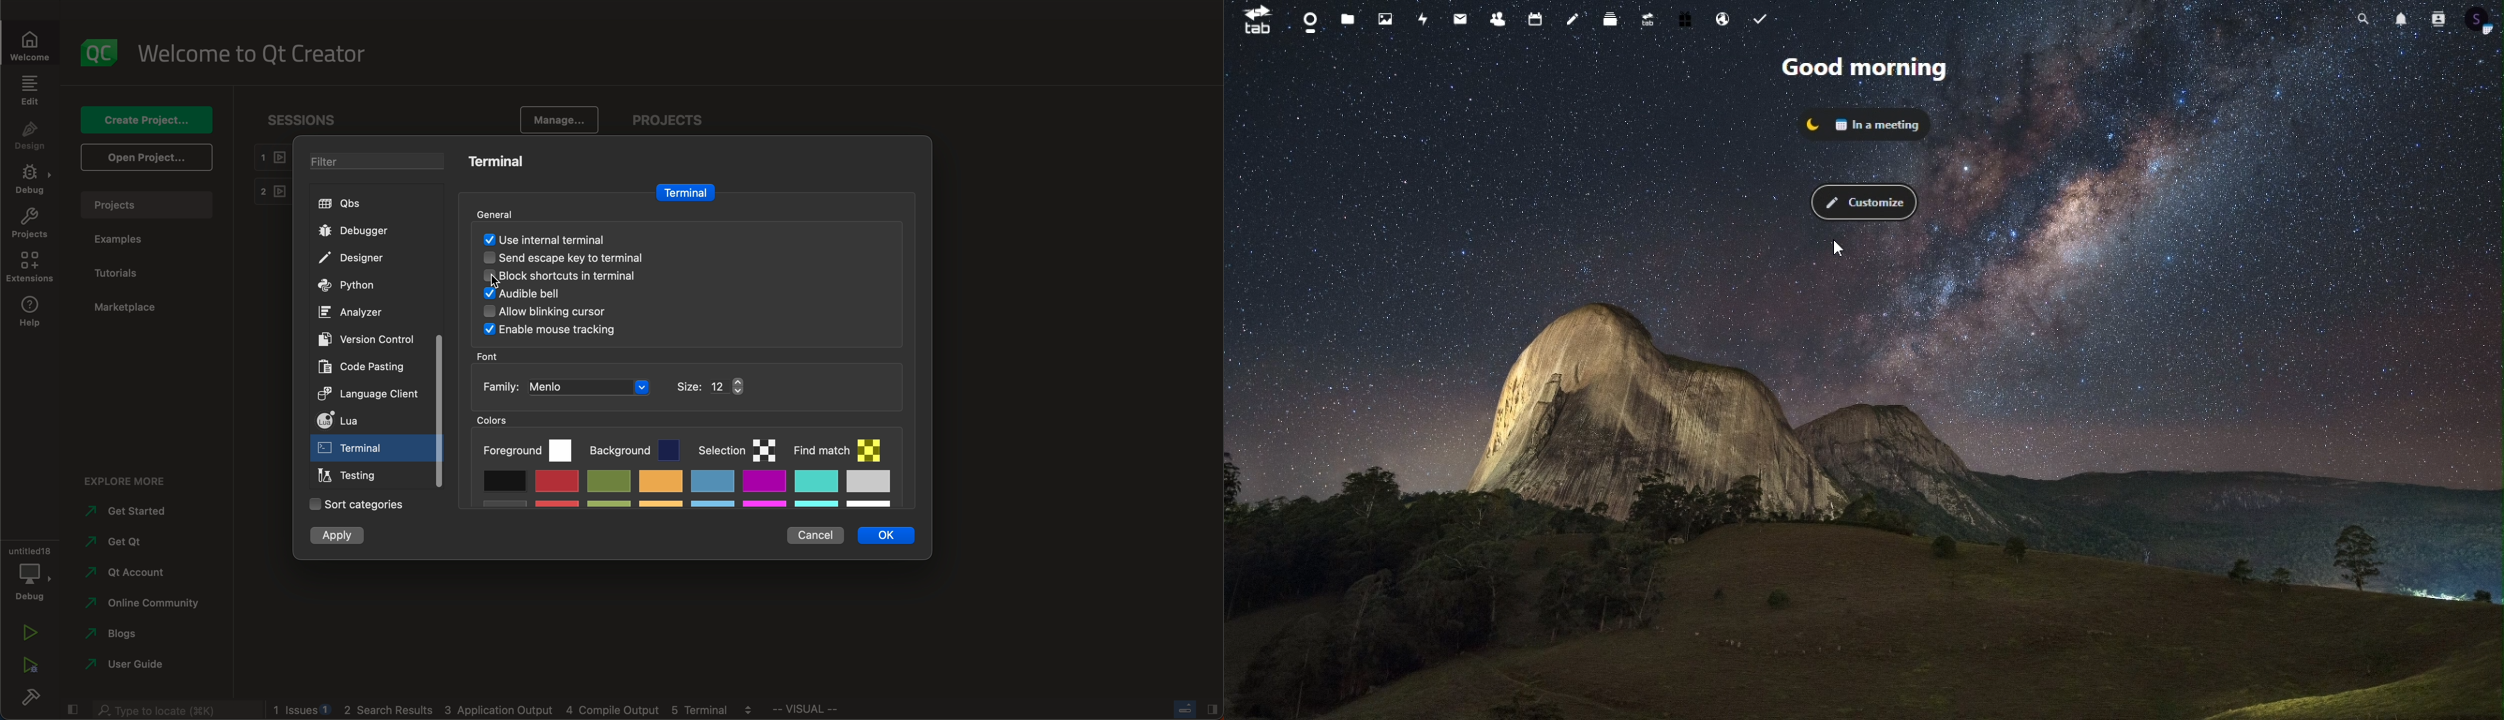 The image size is (2520, 728). What do you see at coordinates (148, 603) in the screenshot?
I see `community` at bounding box center [148, 603].